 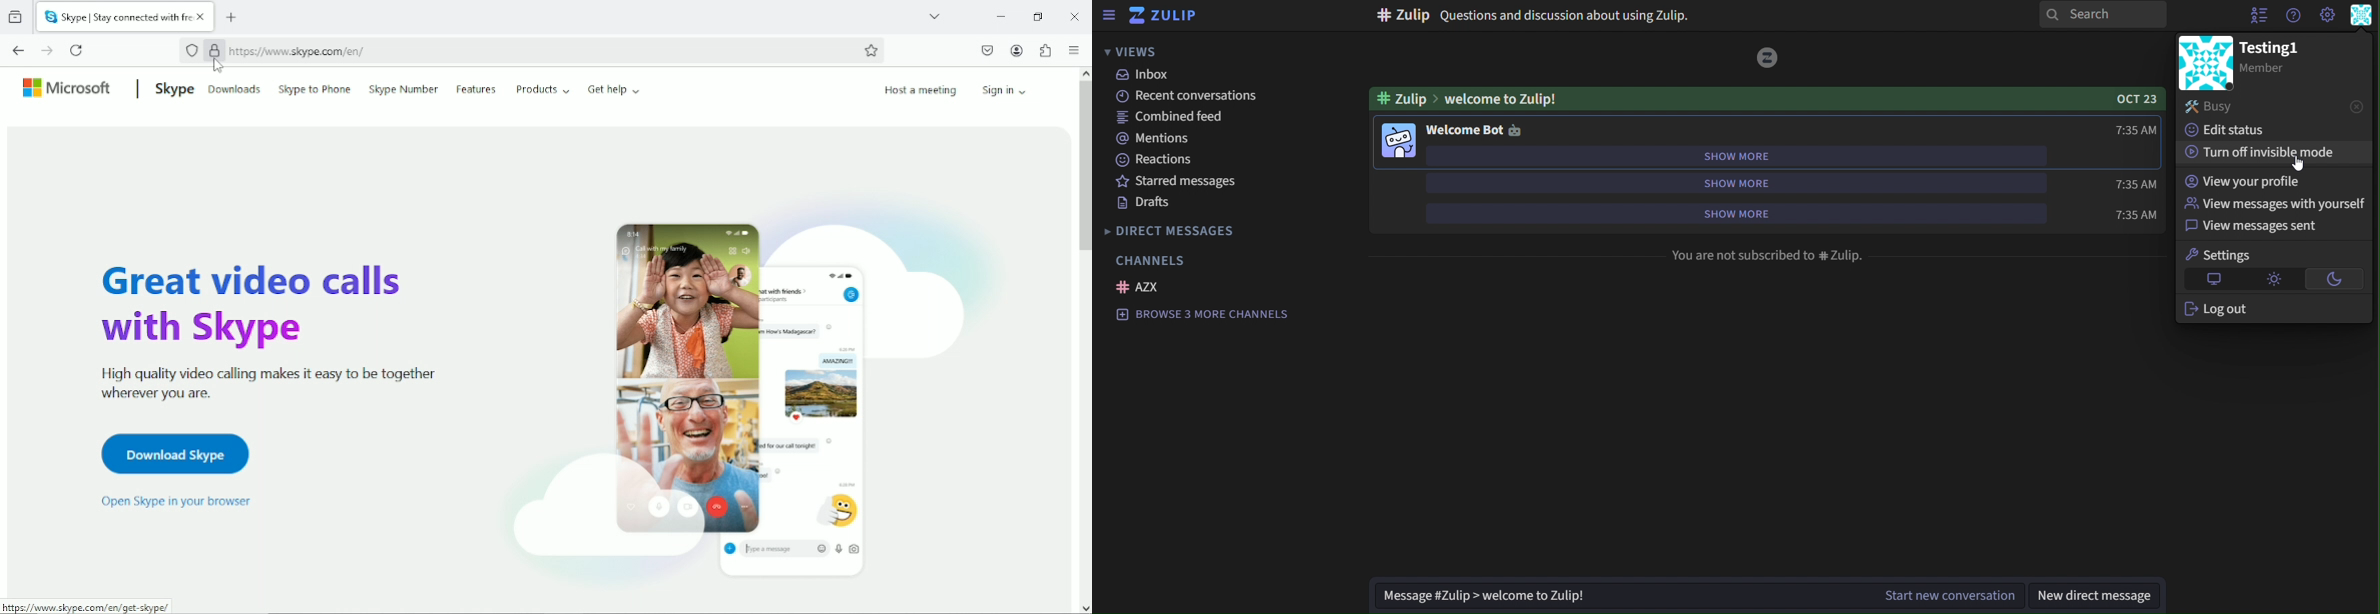 What do you see at coordinates (2275, 279) in the screenshot?
I see `light theme` at bounding box center [2275, 279].